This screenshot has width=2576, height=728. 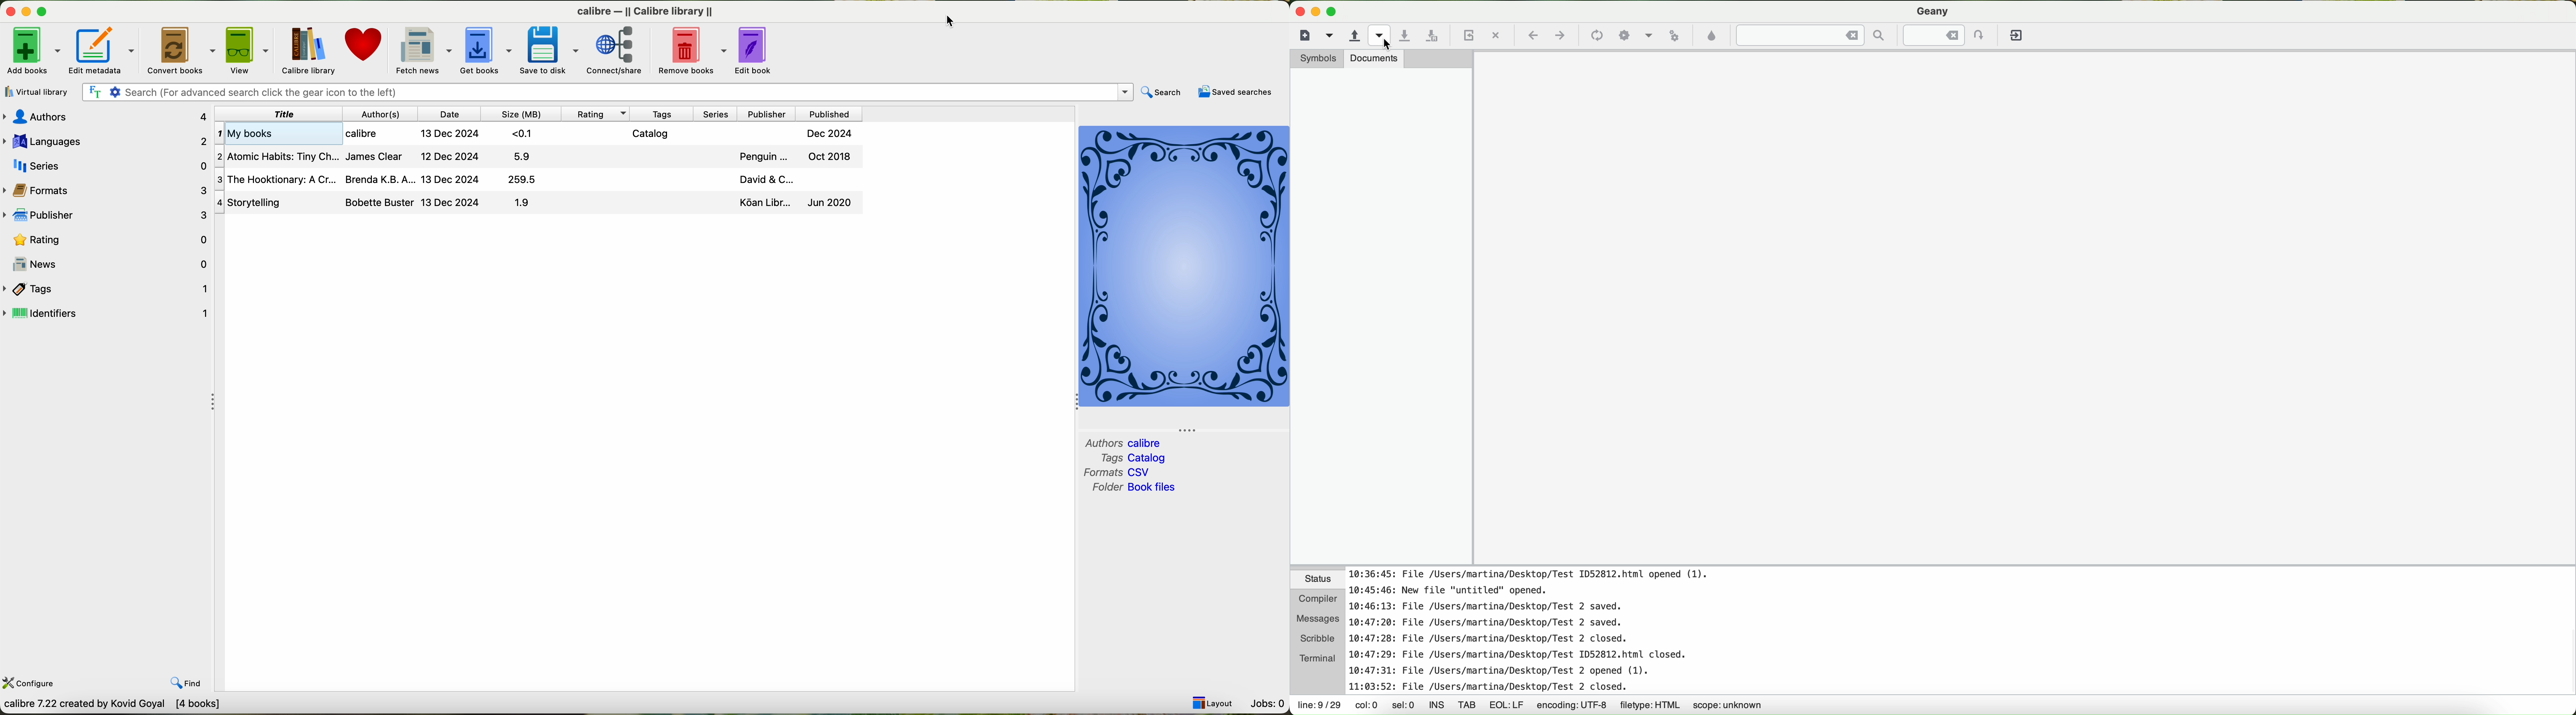 What do you see at coordinates (214, 403) in the screenshot?
I see `collapse` at bounding box center [214, 403].